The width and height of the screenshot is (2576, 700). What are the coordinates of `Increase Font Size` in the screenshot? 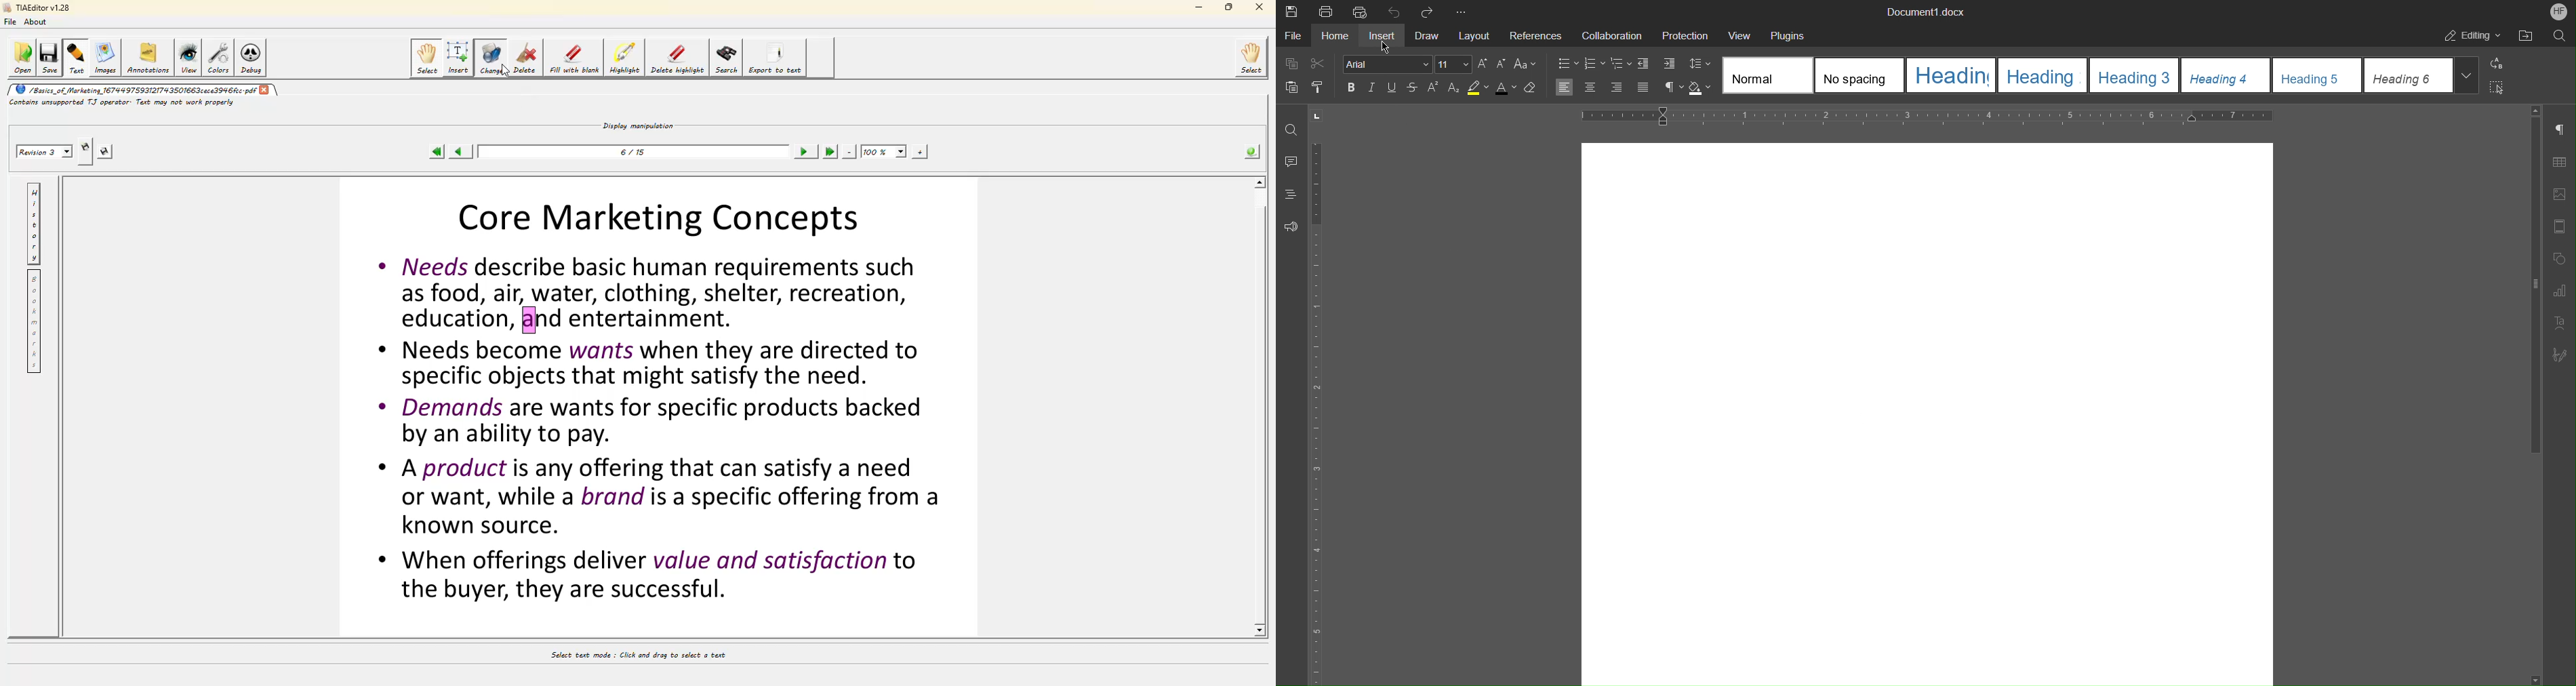 It's located at (1483, 64).